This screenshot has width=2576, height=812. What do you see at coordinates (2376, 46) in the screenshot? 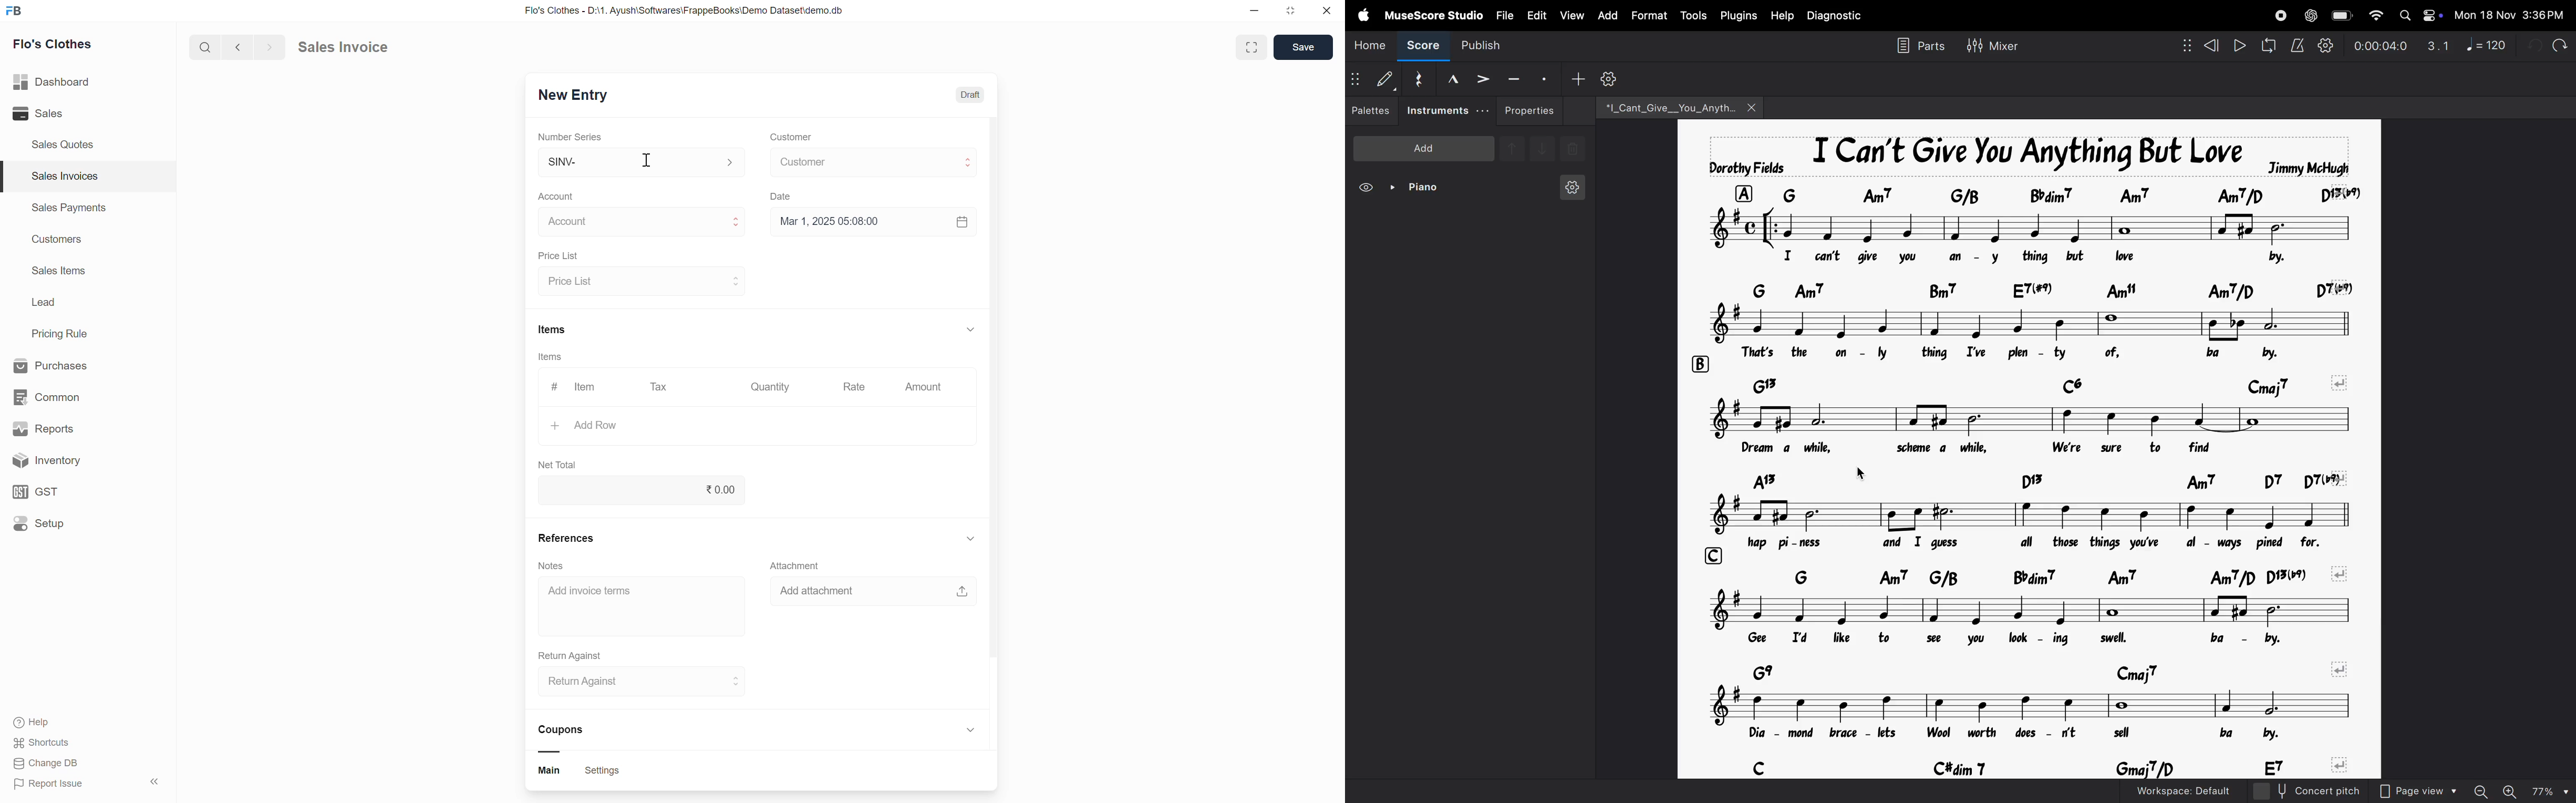
I see `time frame` at bounding box center [2376, 46].